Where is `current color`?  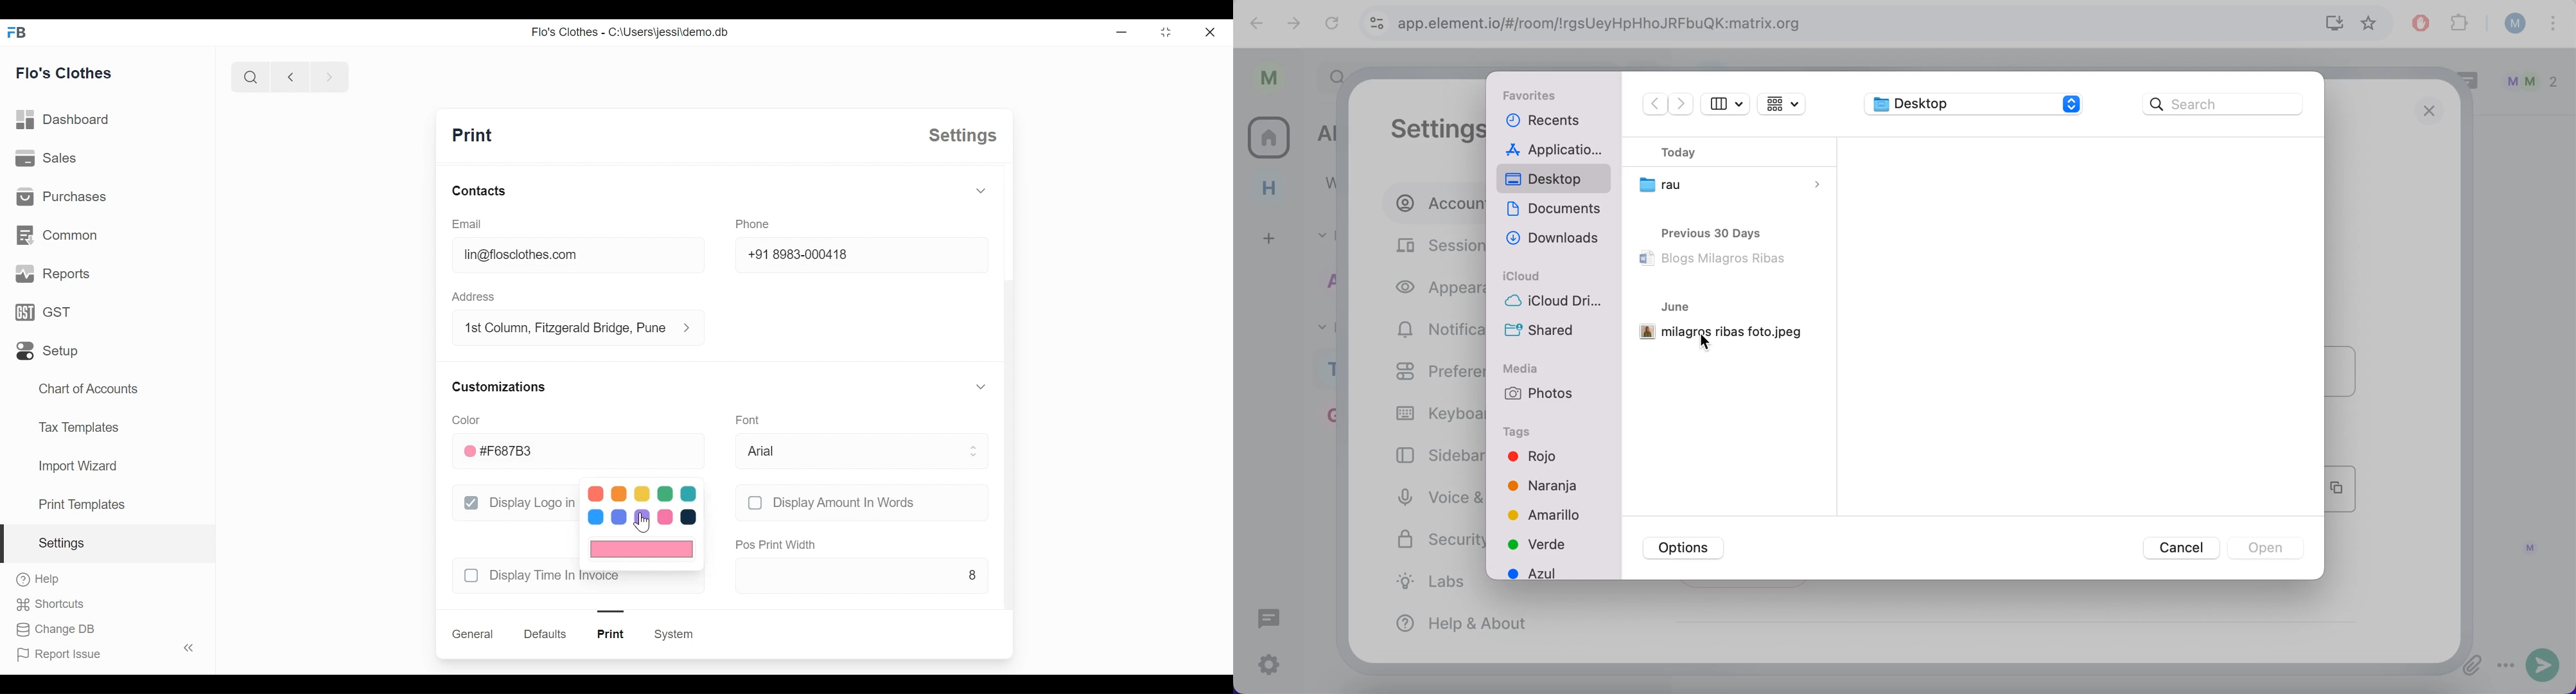 current color is located at coordinates (642, 549).